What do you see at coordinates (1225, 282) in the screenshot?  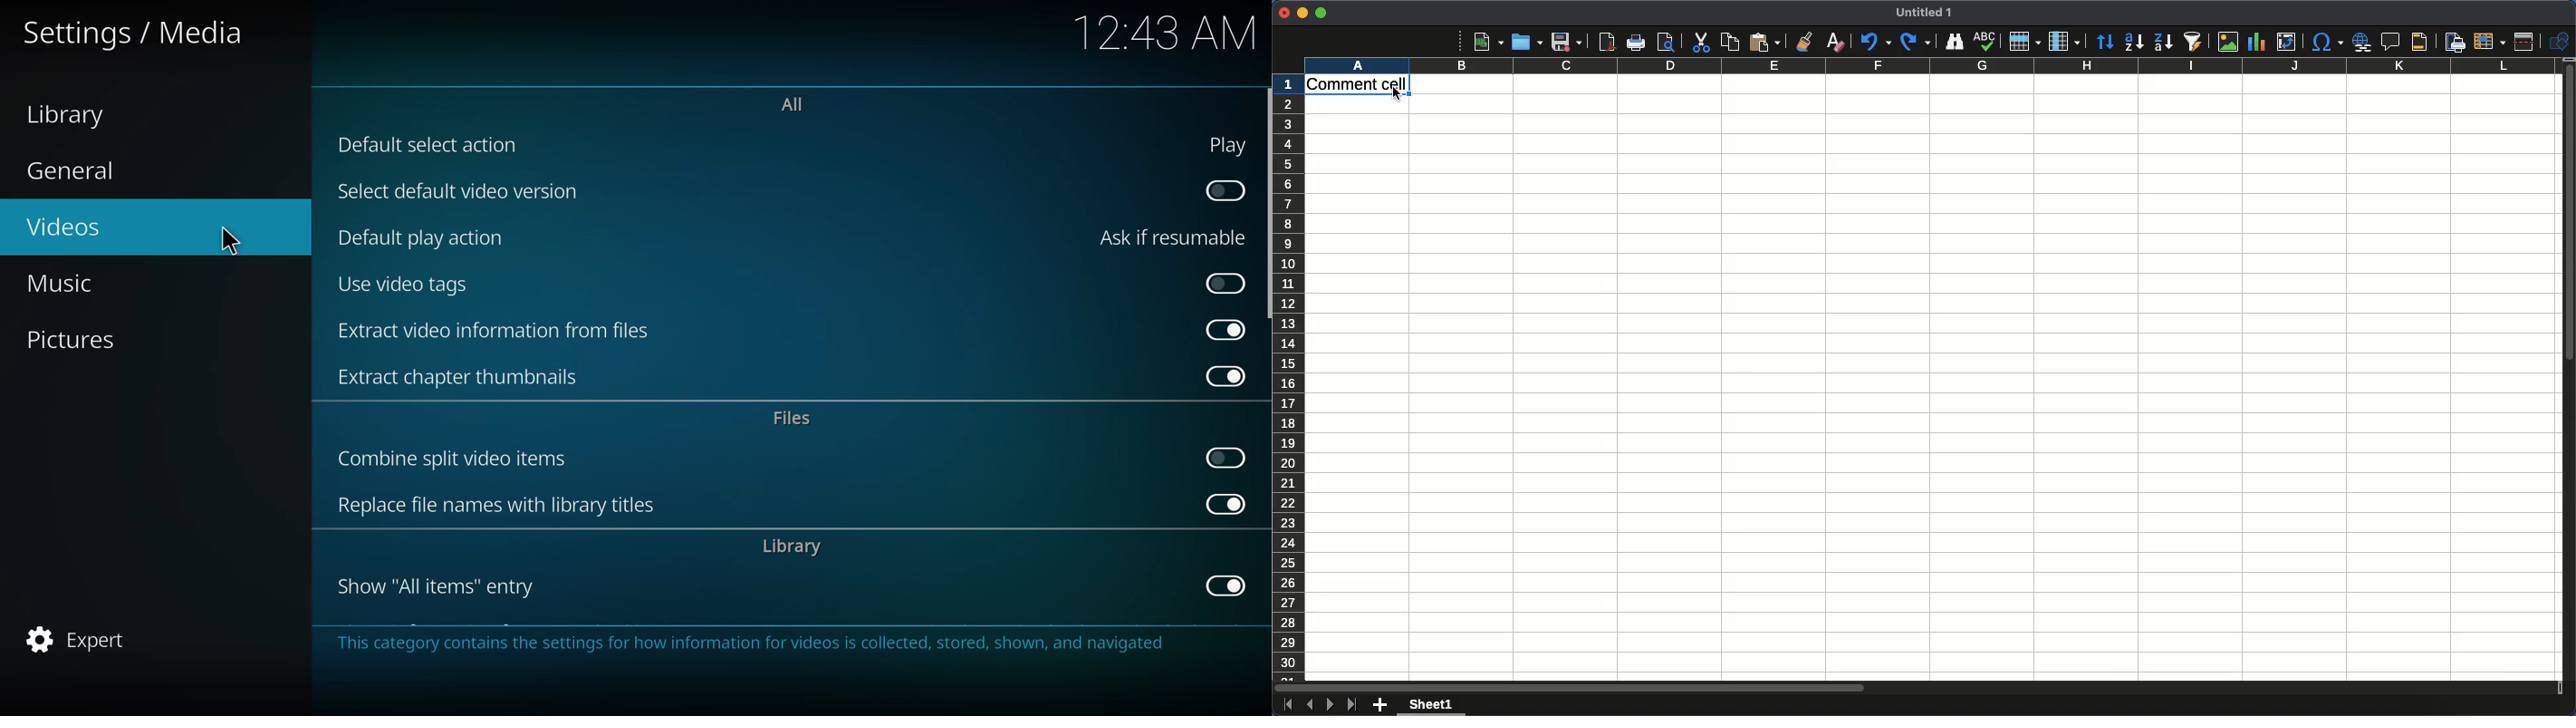 I see `click to enable` at bounding box center [1225, 282].